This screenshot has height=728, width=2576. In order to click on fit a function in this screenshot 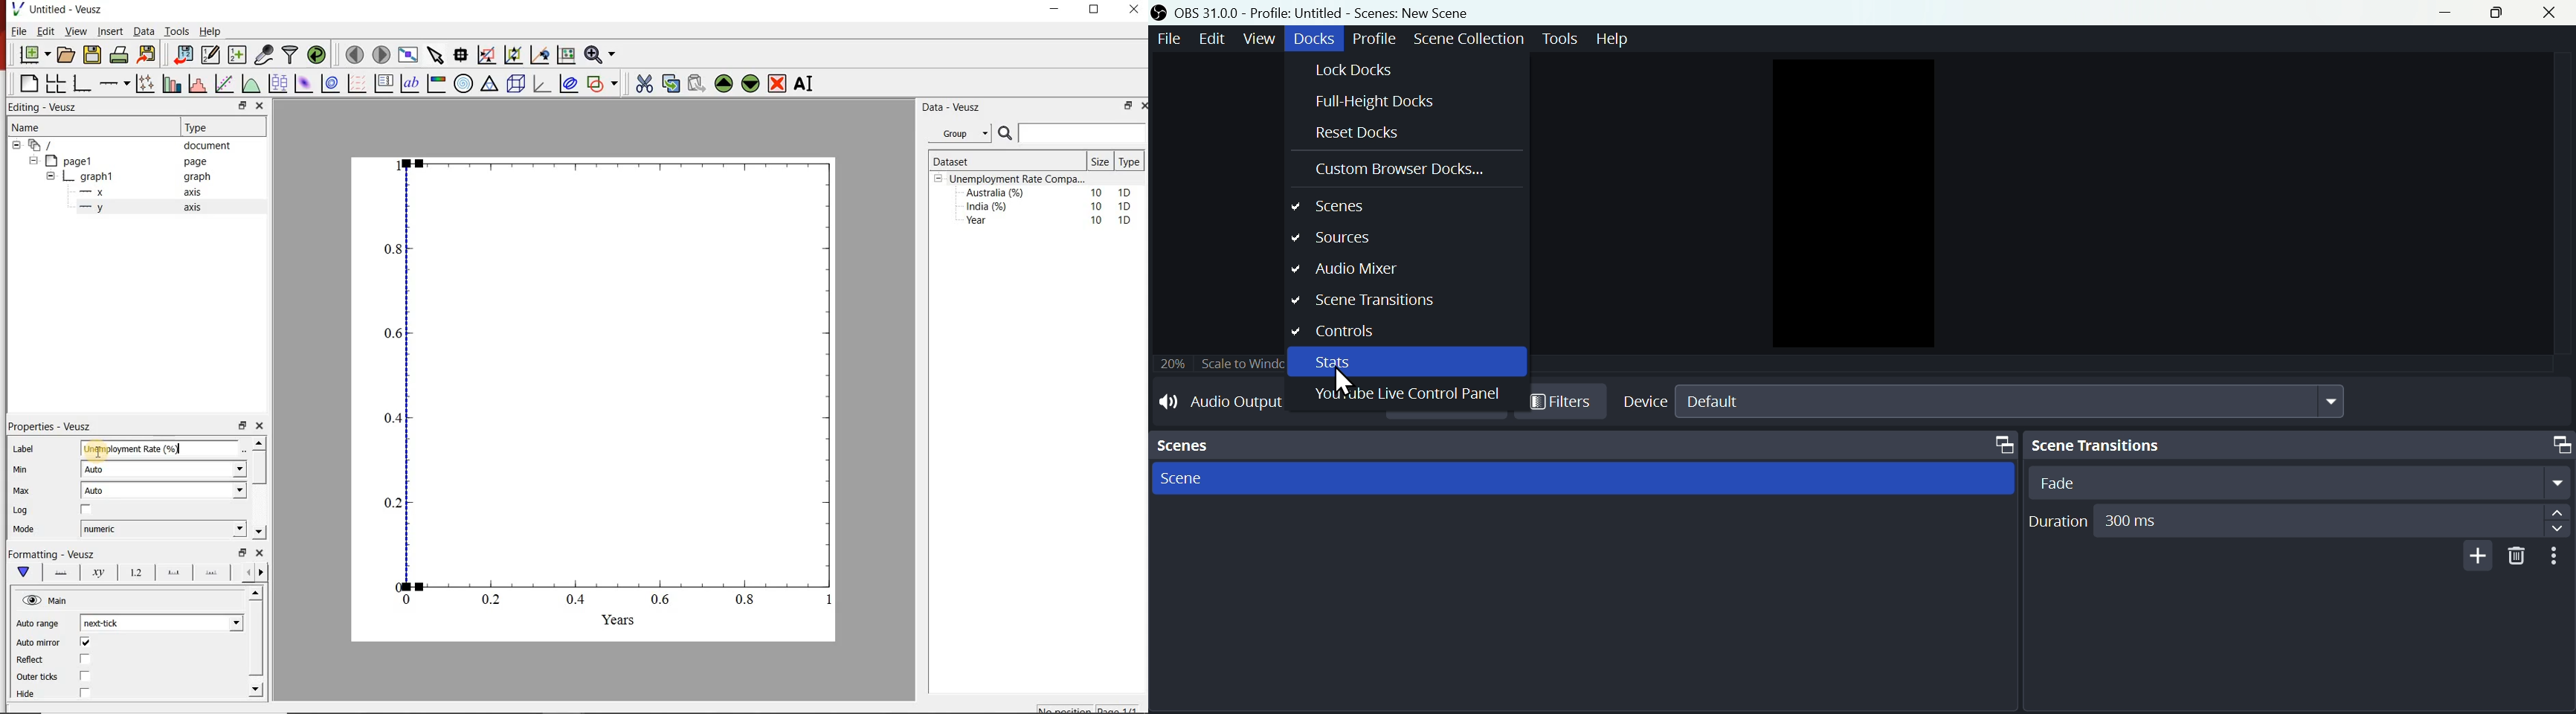, I will do `click(224, 83)`.